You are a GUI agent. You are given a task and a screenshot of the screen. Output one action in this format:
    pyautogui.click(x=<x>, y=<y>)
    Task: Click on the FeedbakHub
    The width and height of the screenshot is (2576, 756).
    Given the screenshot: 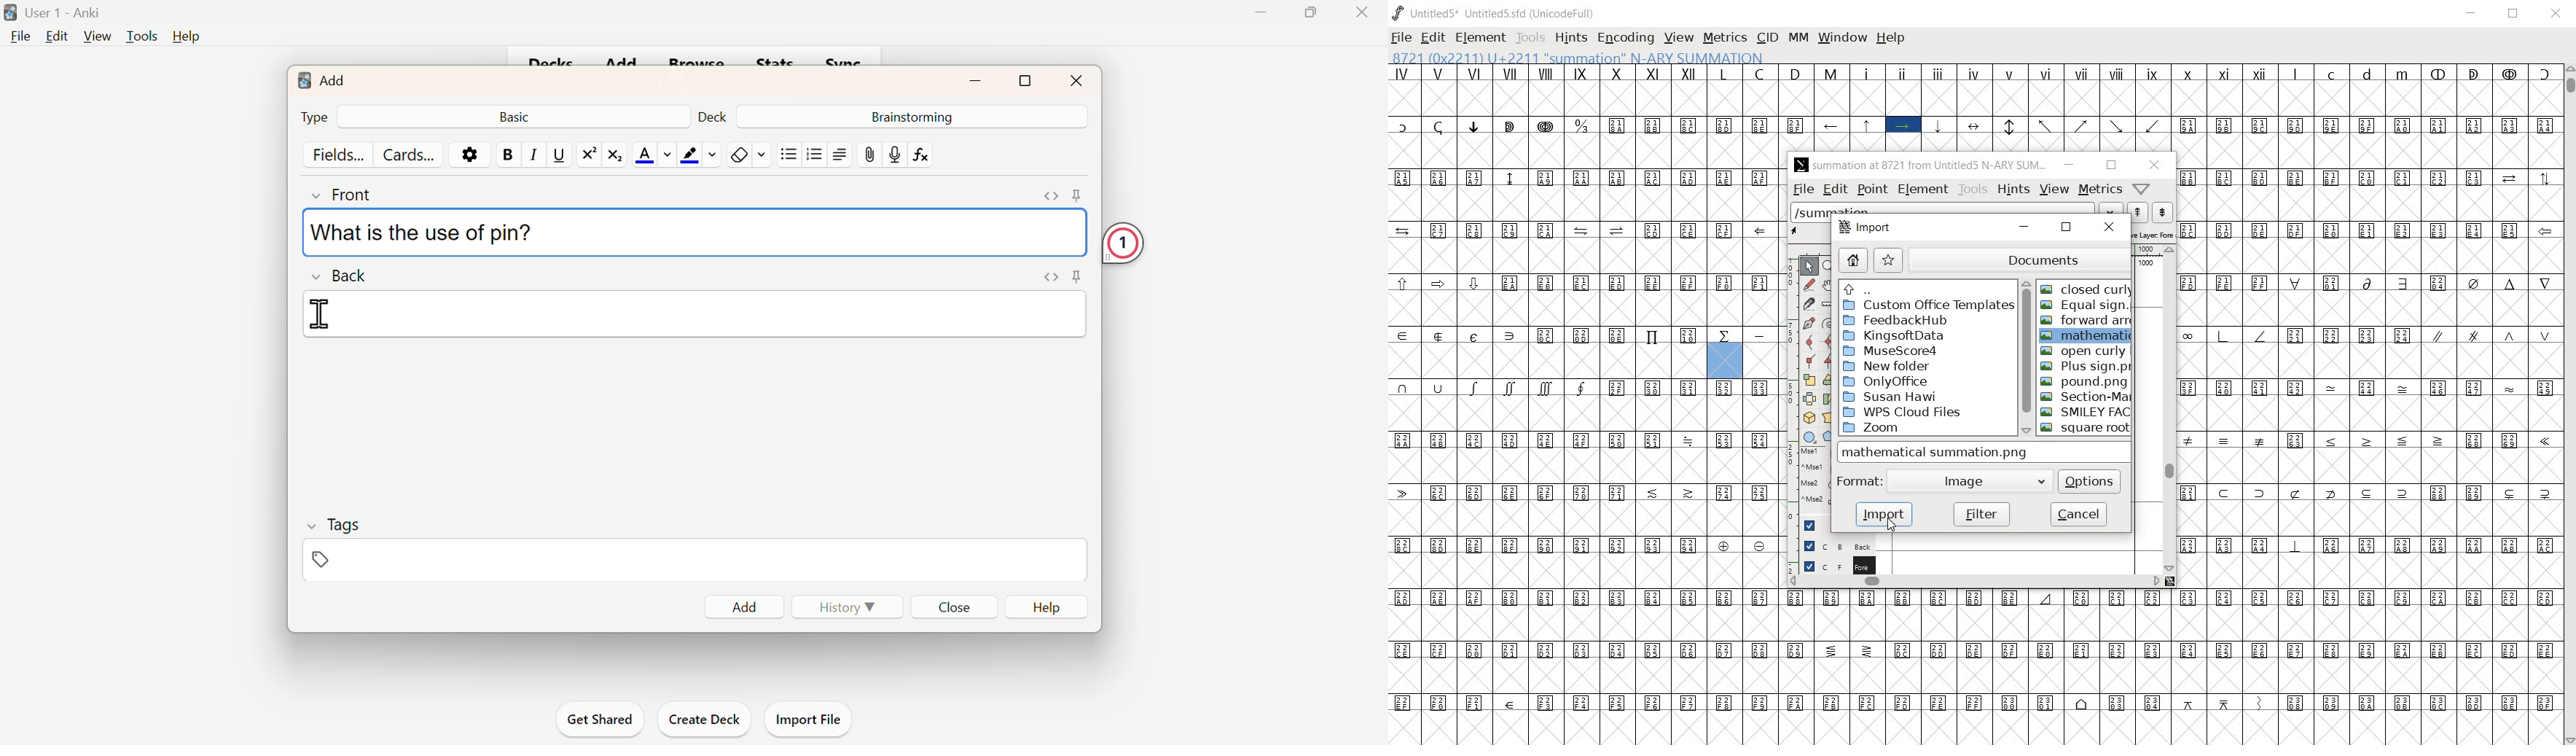 What is the action you would take?
    pyautogui.click(x=1895, y=319)
    